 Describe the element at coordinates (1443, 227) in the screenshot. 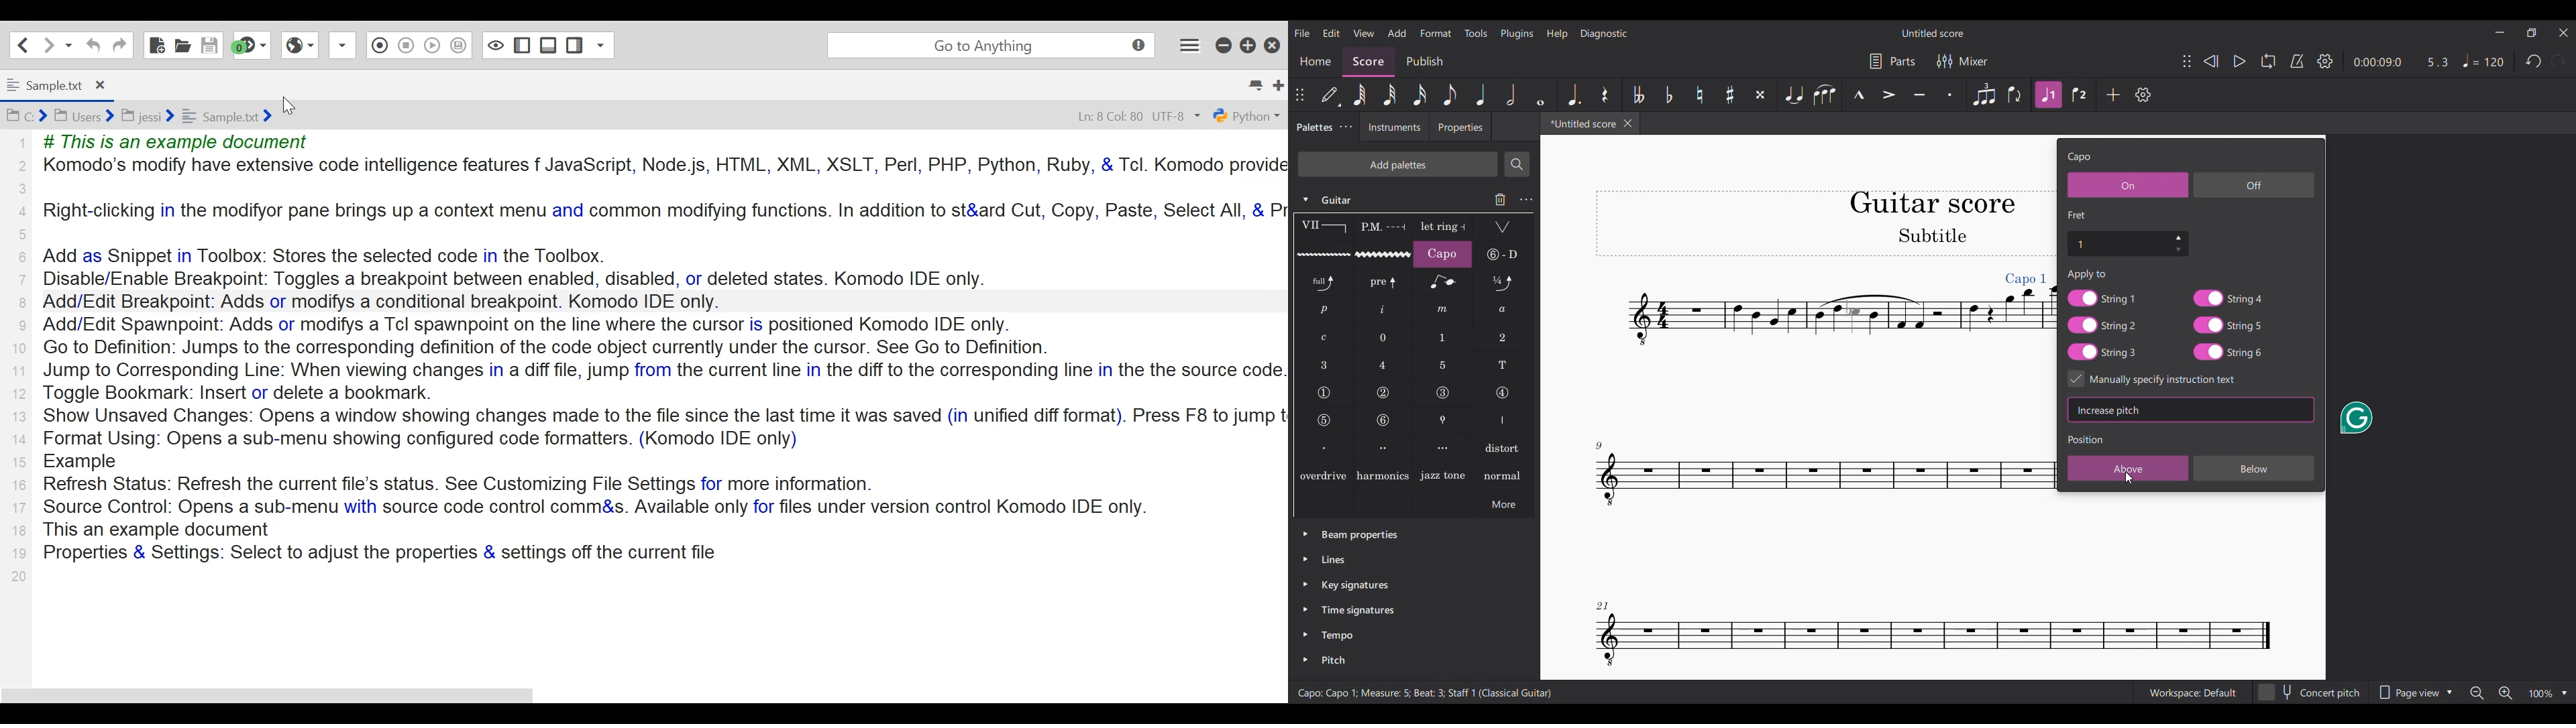

I see `Let ring` at that location.